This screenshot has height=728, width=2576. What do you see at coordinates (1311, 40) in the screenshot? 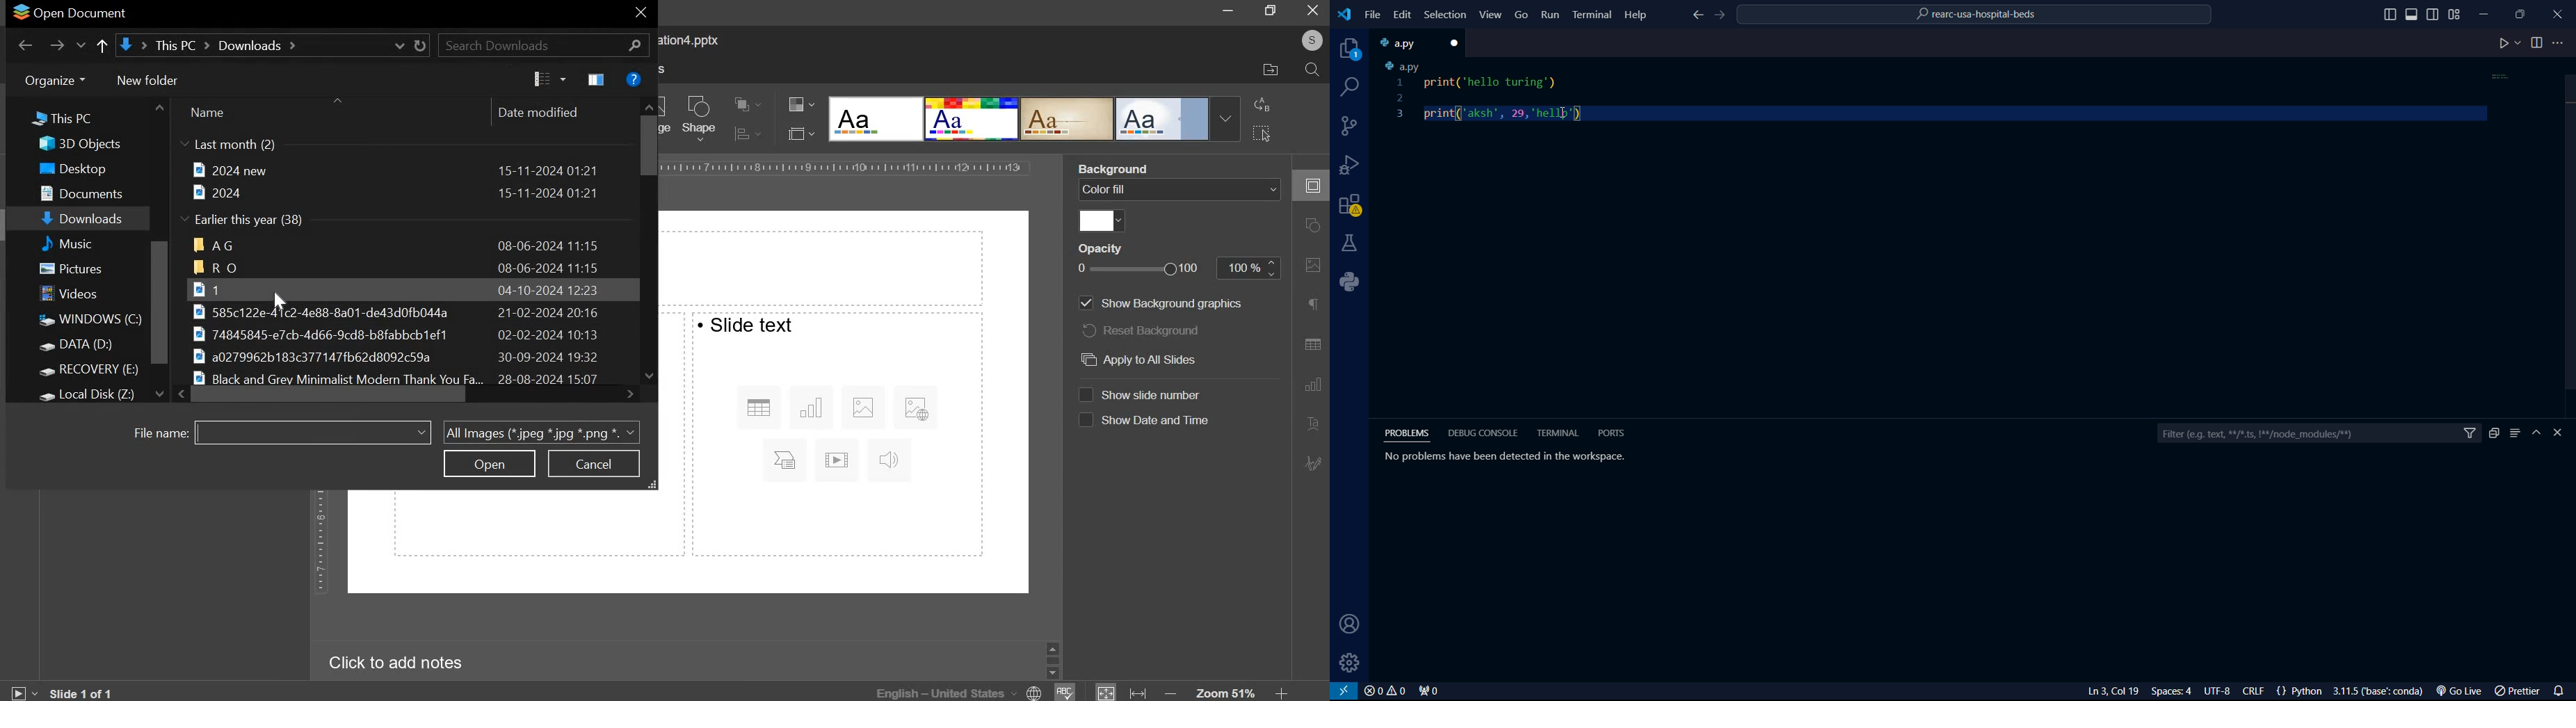
I see `user profile` at bounding box center [1311, 40].